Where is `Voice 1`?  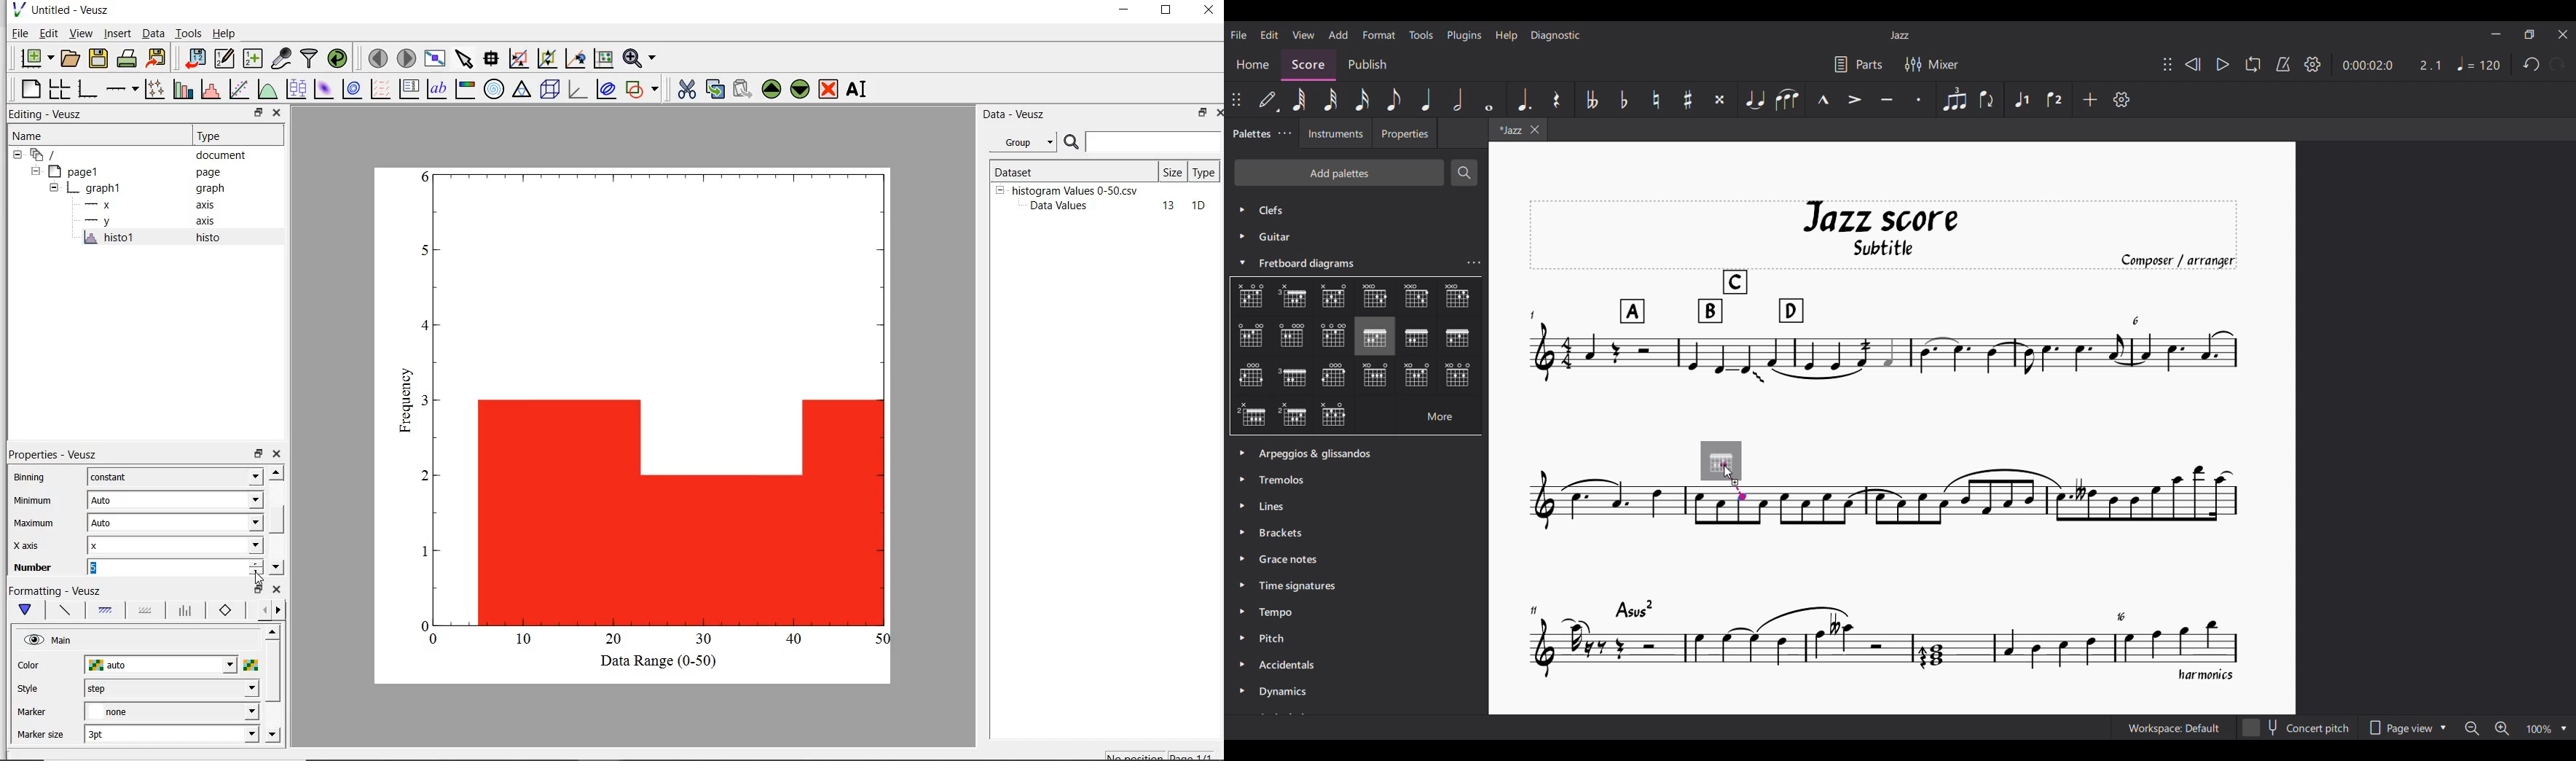 Voice 1 is located at coordinates (2022, 99).